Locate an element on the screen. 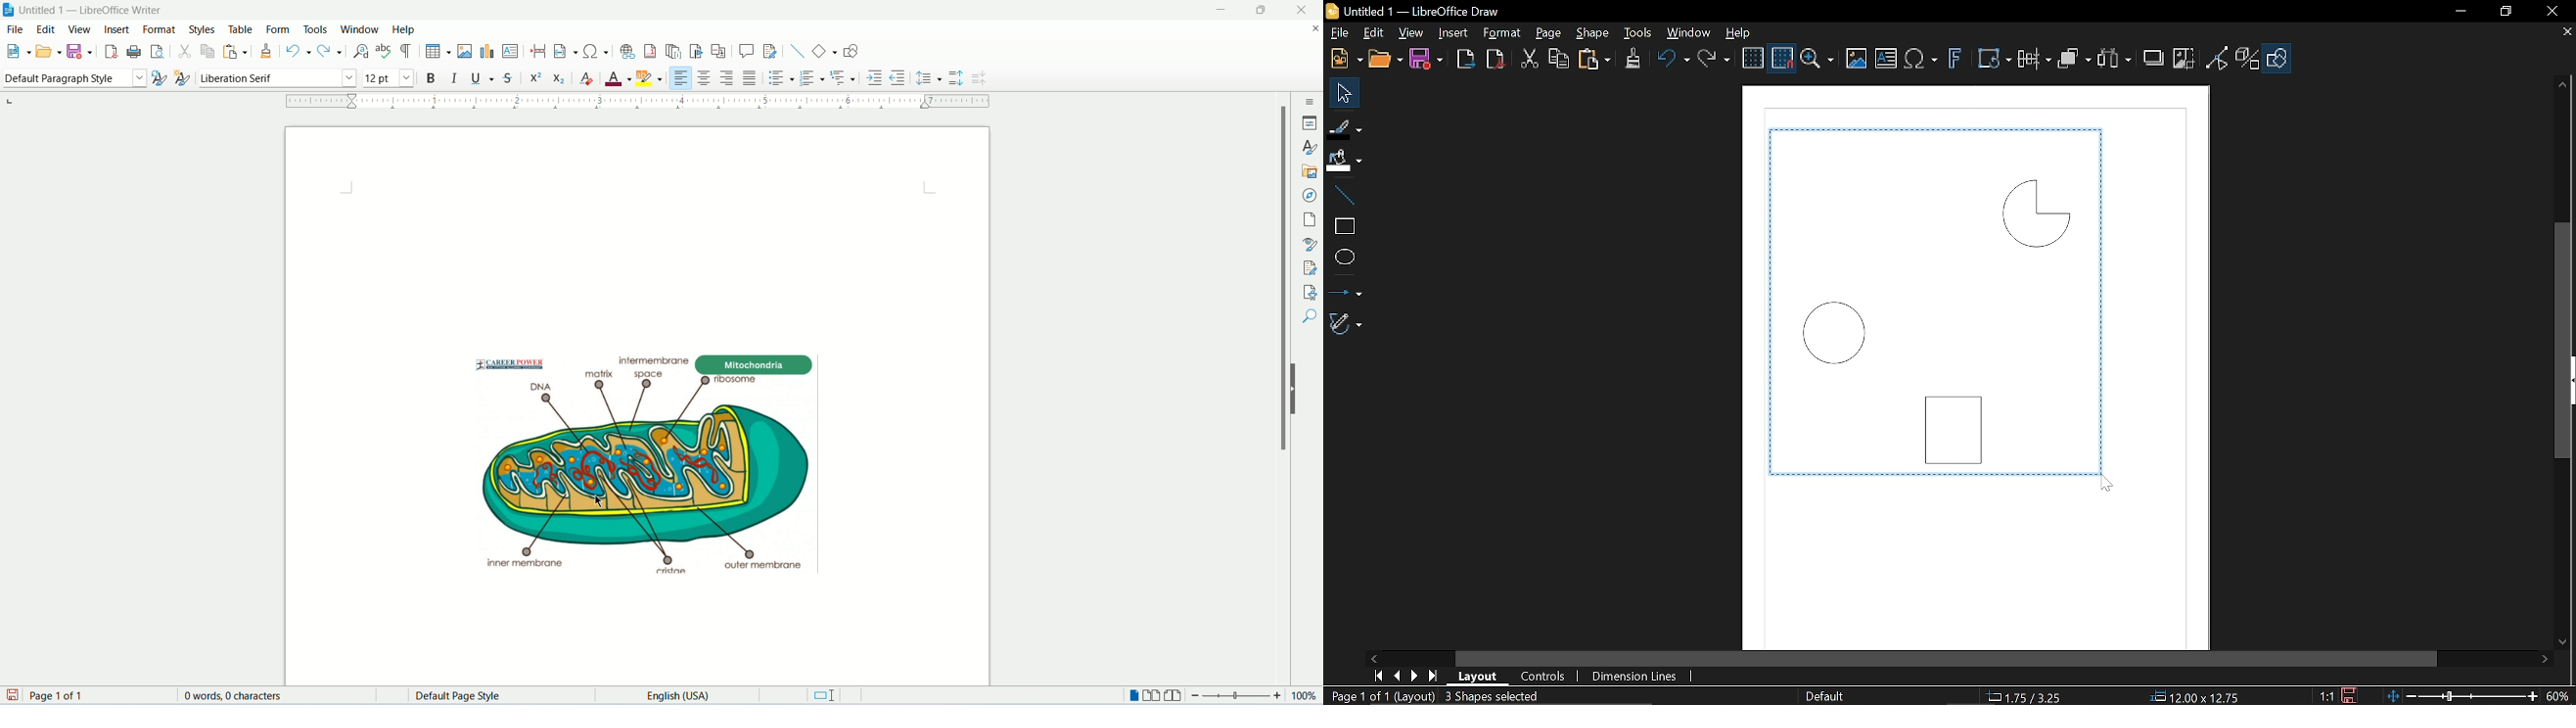 This screenshot has width=2576, height=728. 3 Shapes selected is located at coordinates (1492, 695).